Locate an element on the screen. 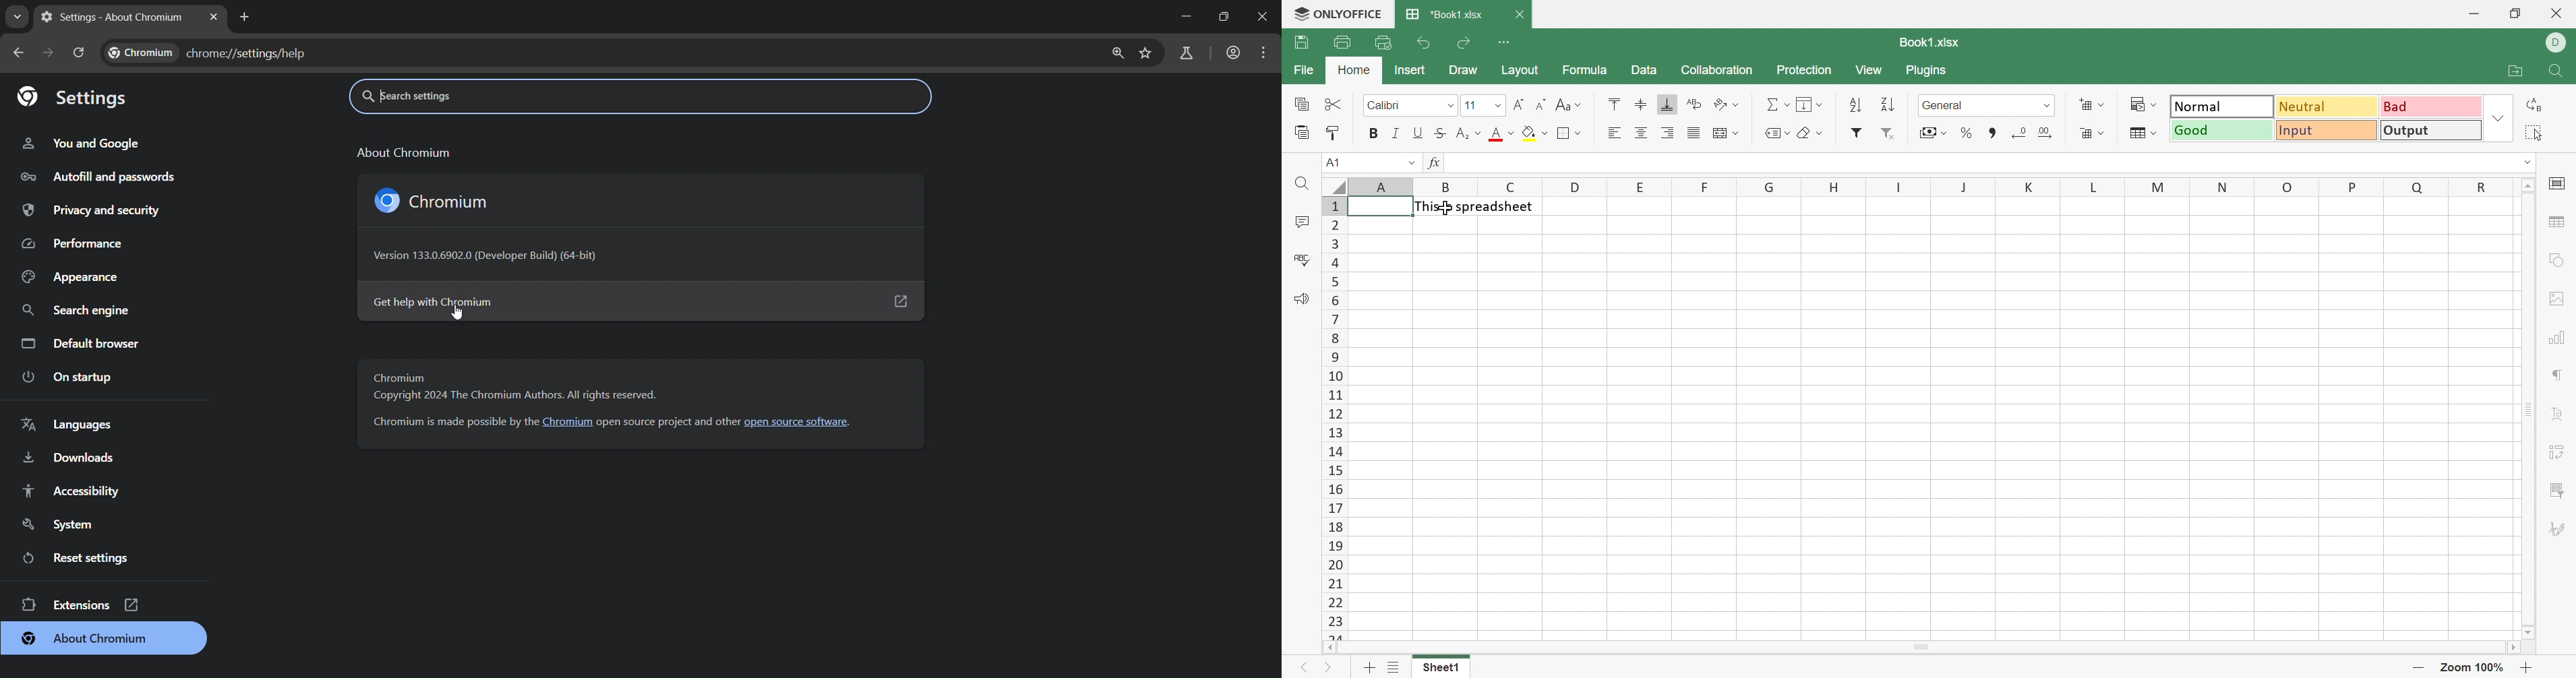  menu is located at coordinates (1262, 52).